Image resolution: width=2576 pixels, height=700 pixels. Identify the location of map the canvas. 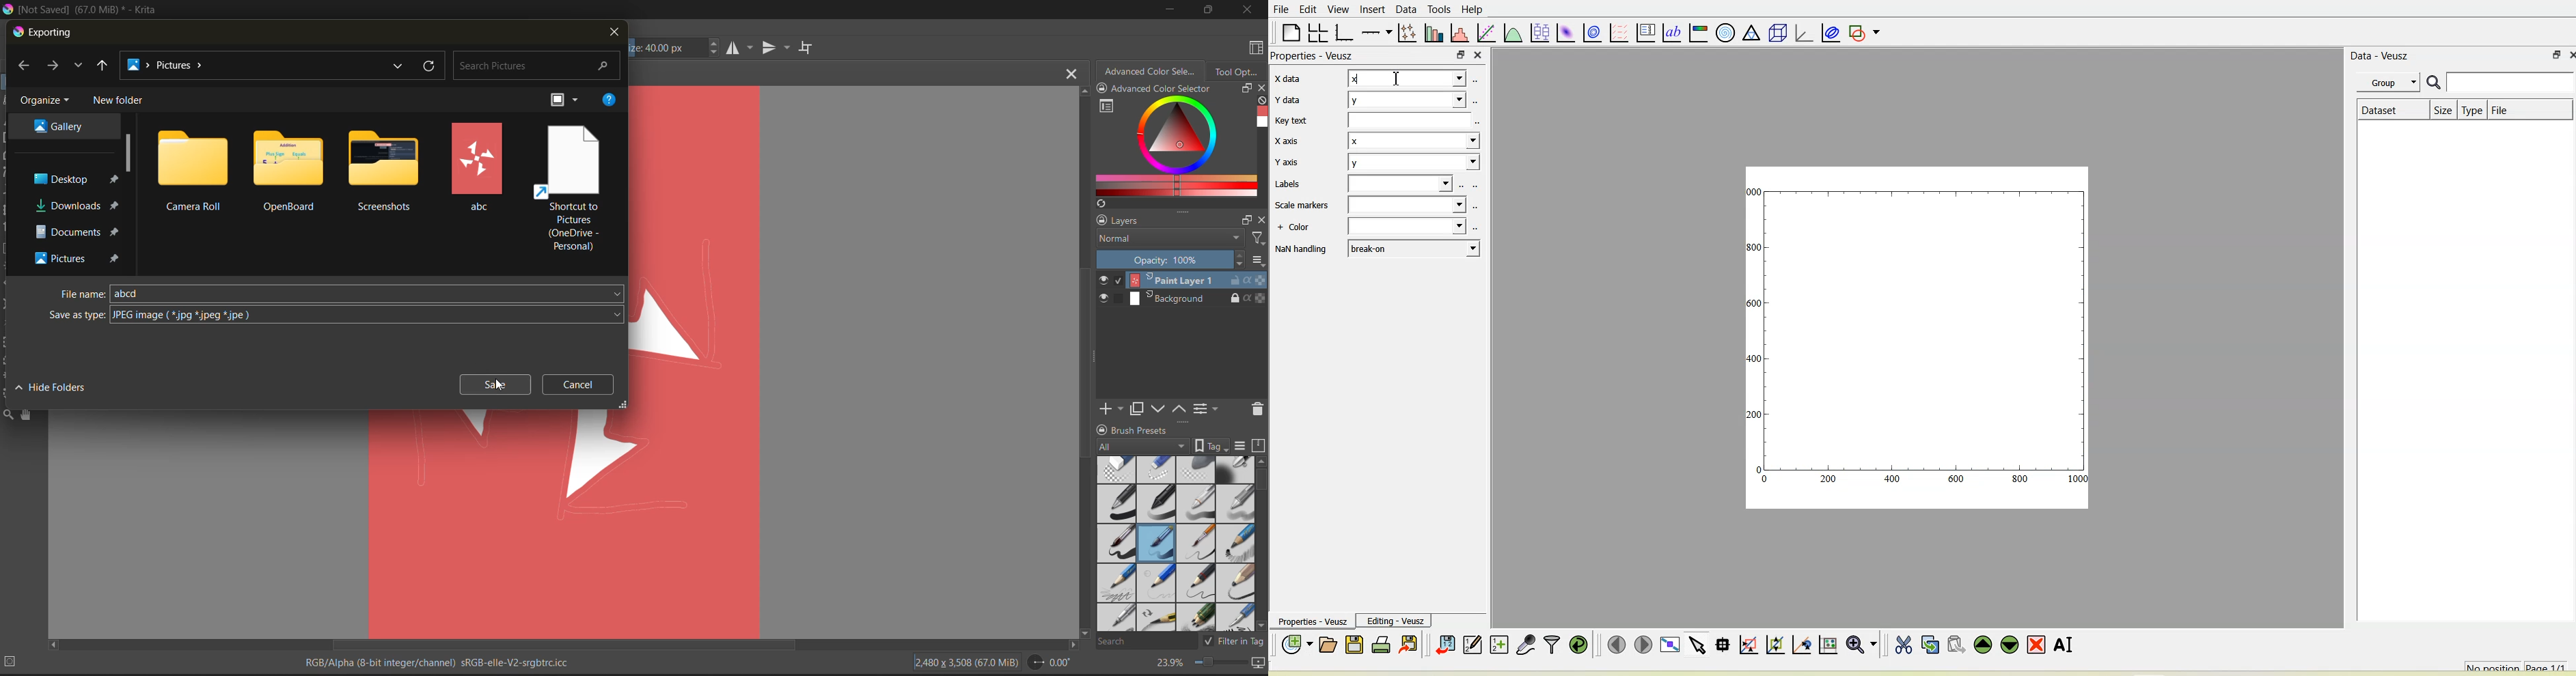
(1257, 664).